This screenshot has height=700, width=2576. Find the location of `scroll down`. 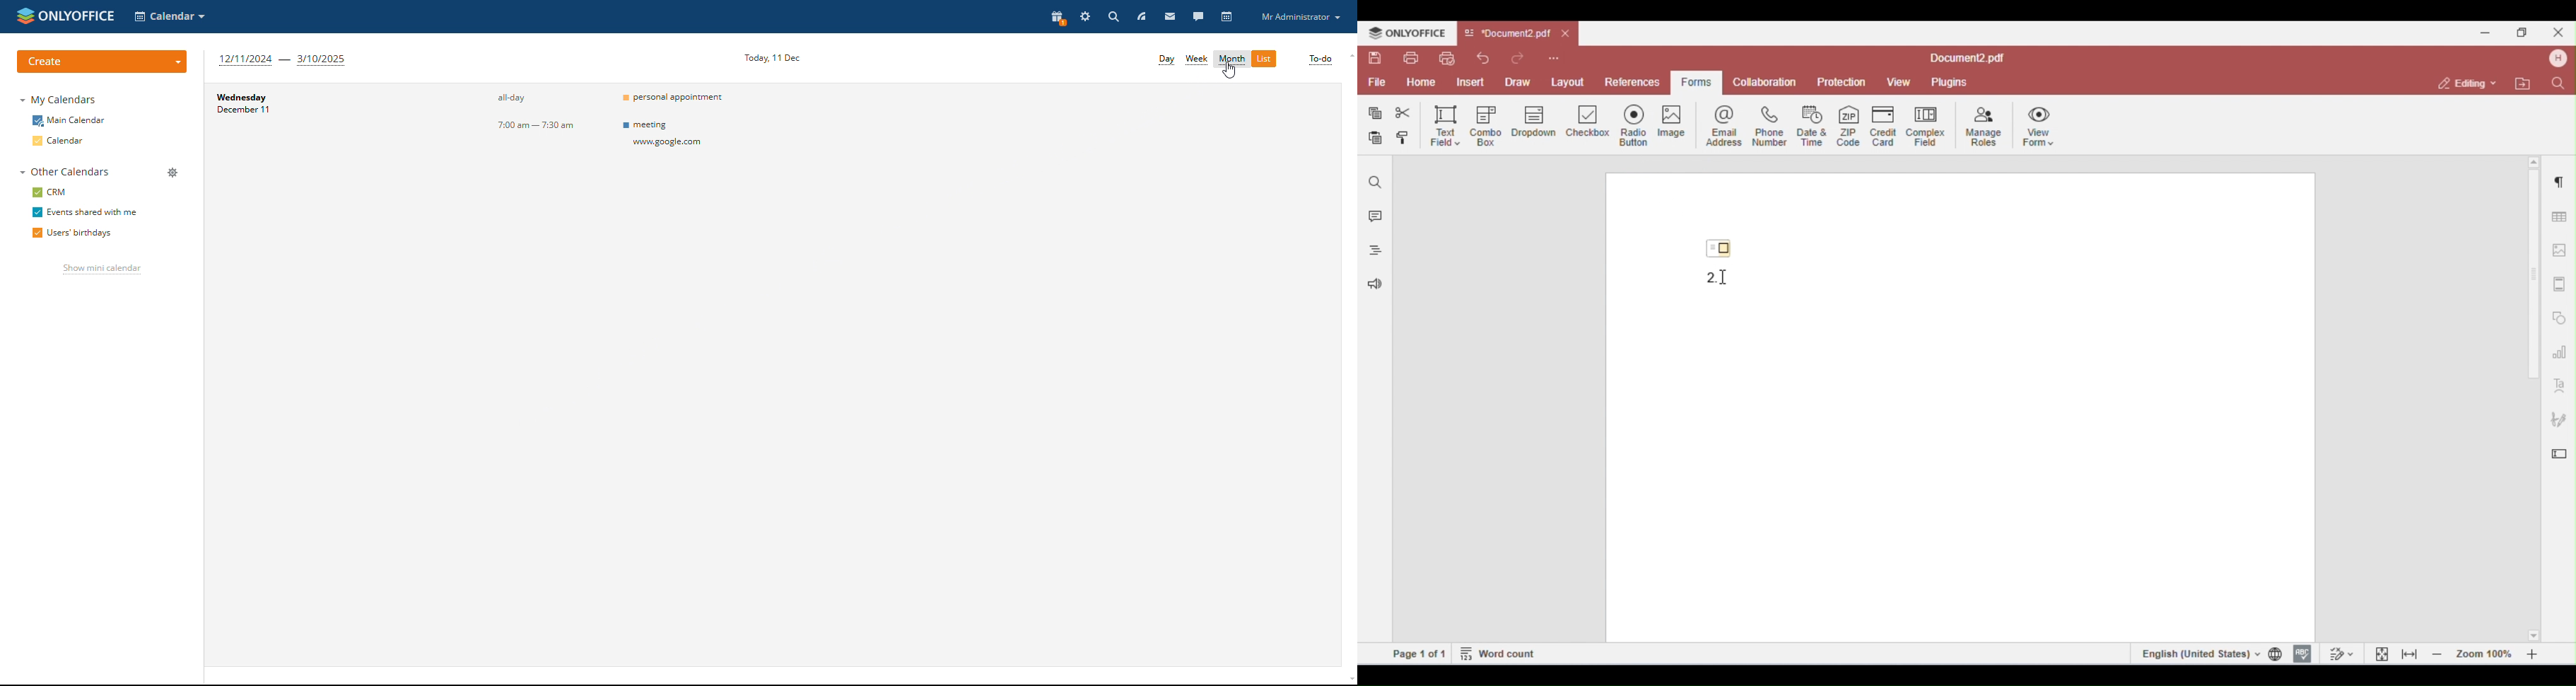

scroll down is located at coordinates (1349, 681).